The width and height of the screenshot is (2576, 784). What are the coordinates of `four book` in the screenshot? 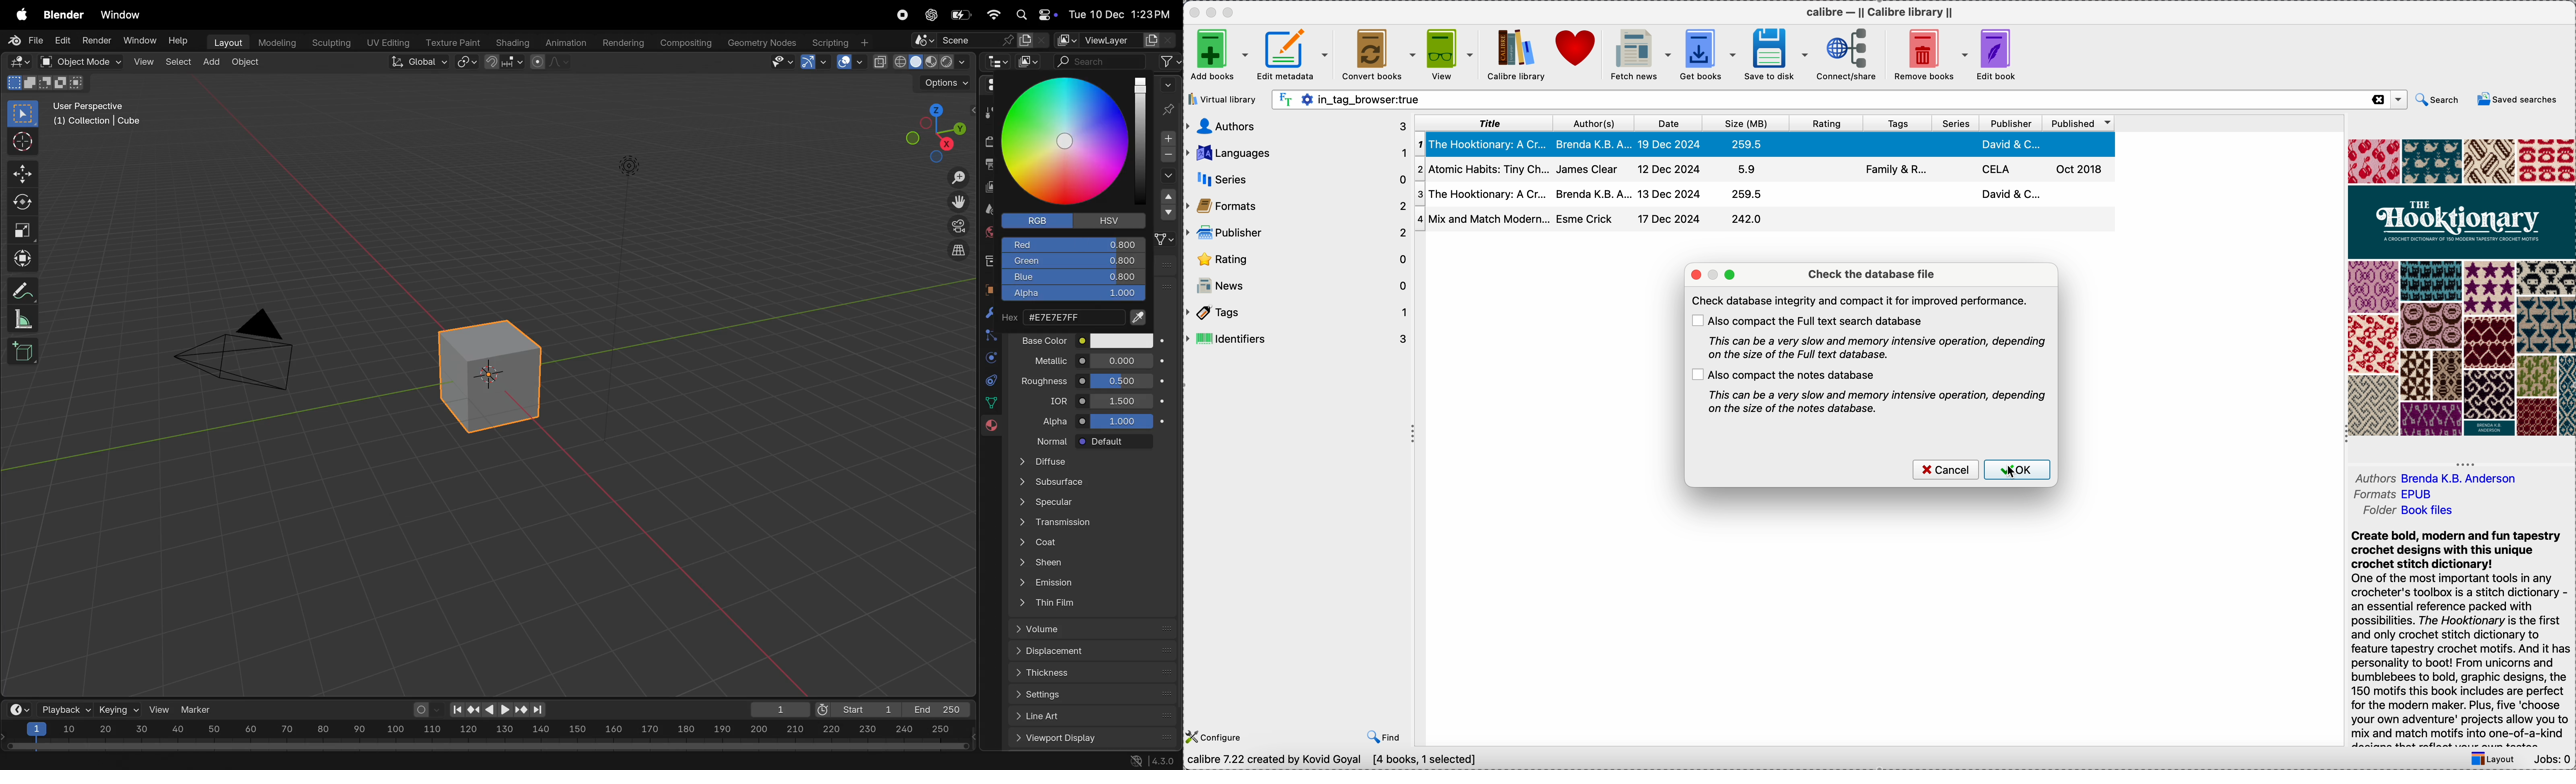 It's located at (1765, 220).